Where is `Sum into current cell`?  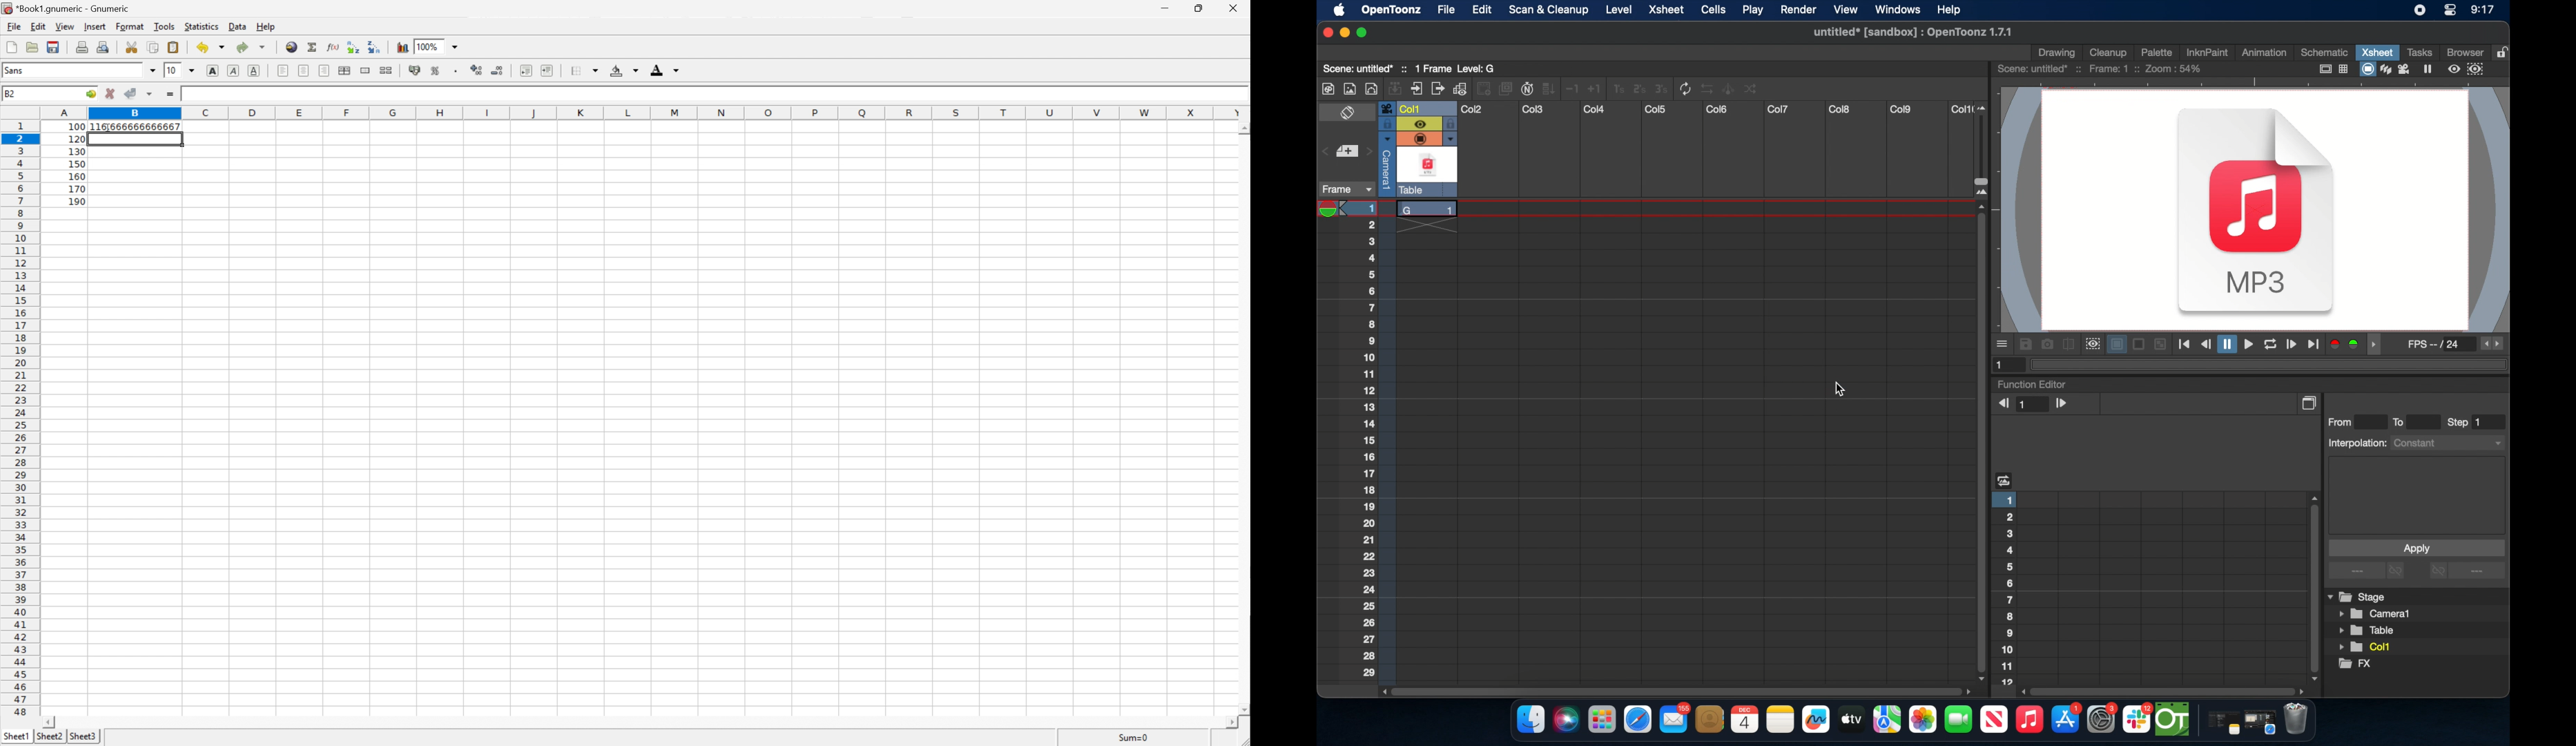 Sum into current cell is located at coordinates (310, 46).